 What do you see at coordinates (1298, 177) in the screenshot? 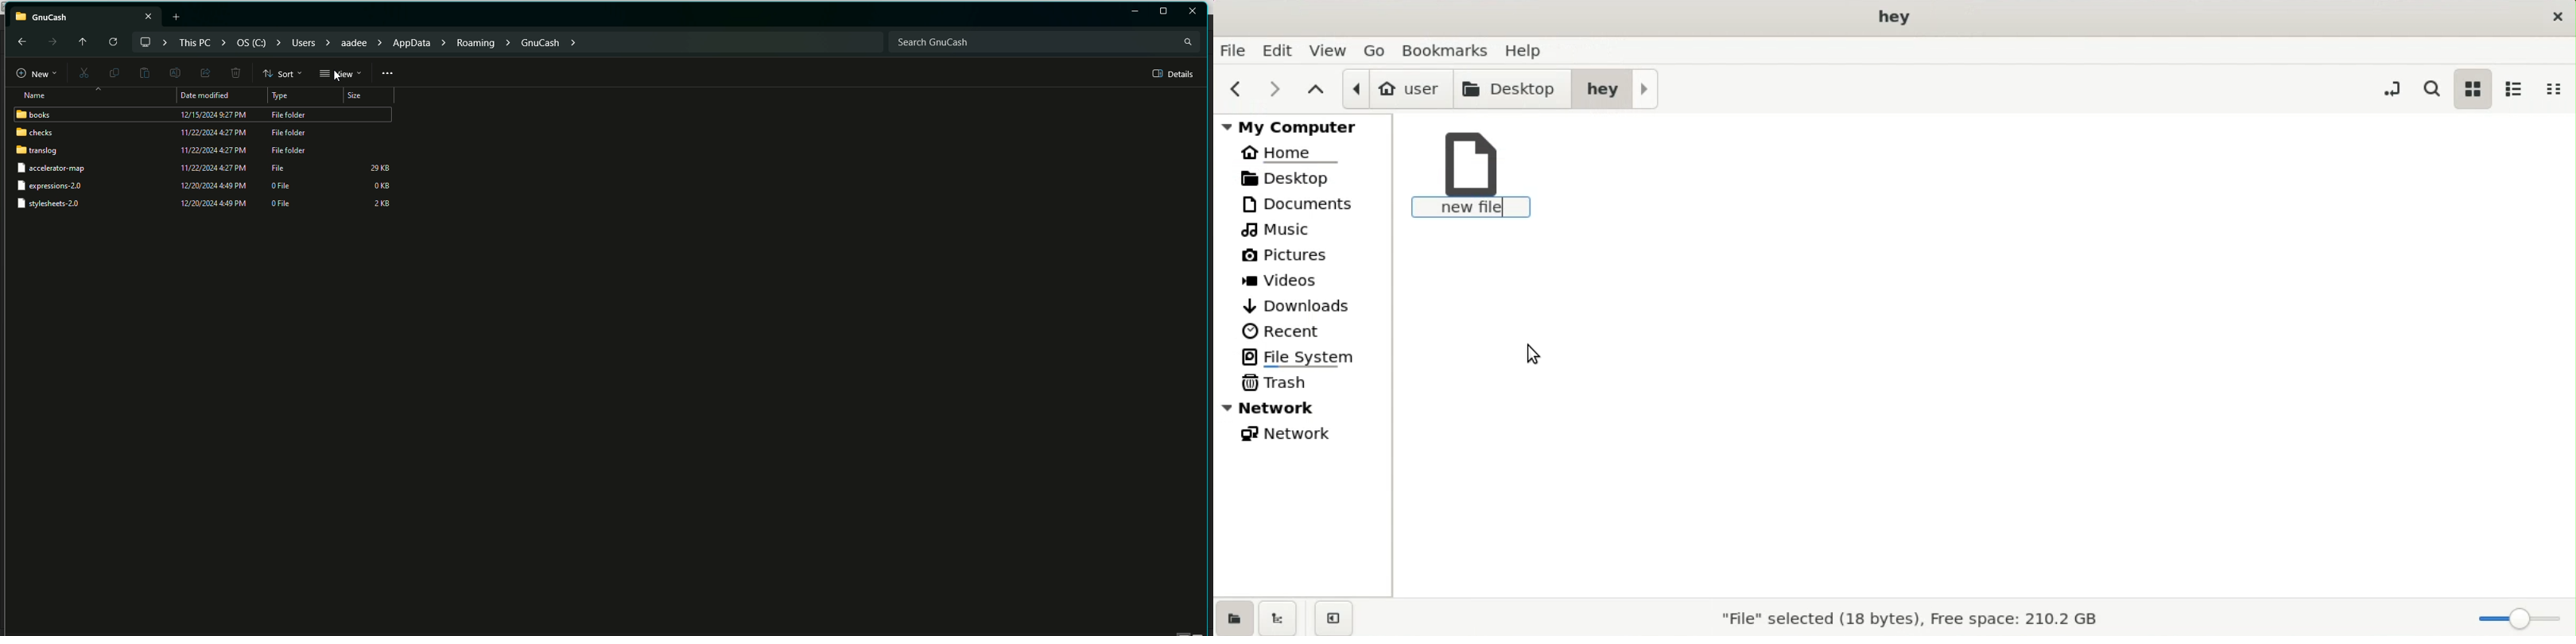
I see `desktop` at bounding box center [1298, 177].